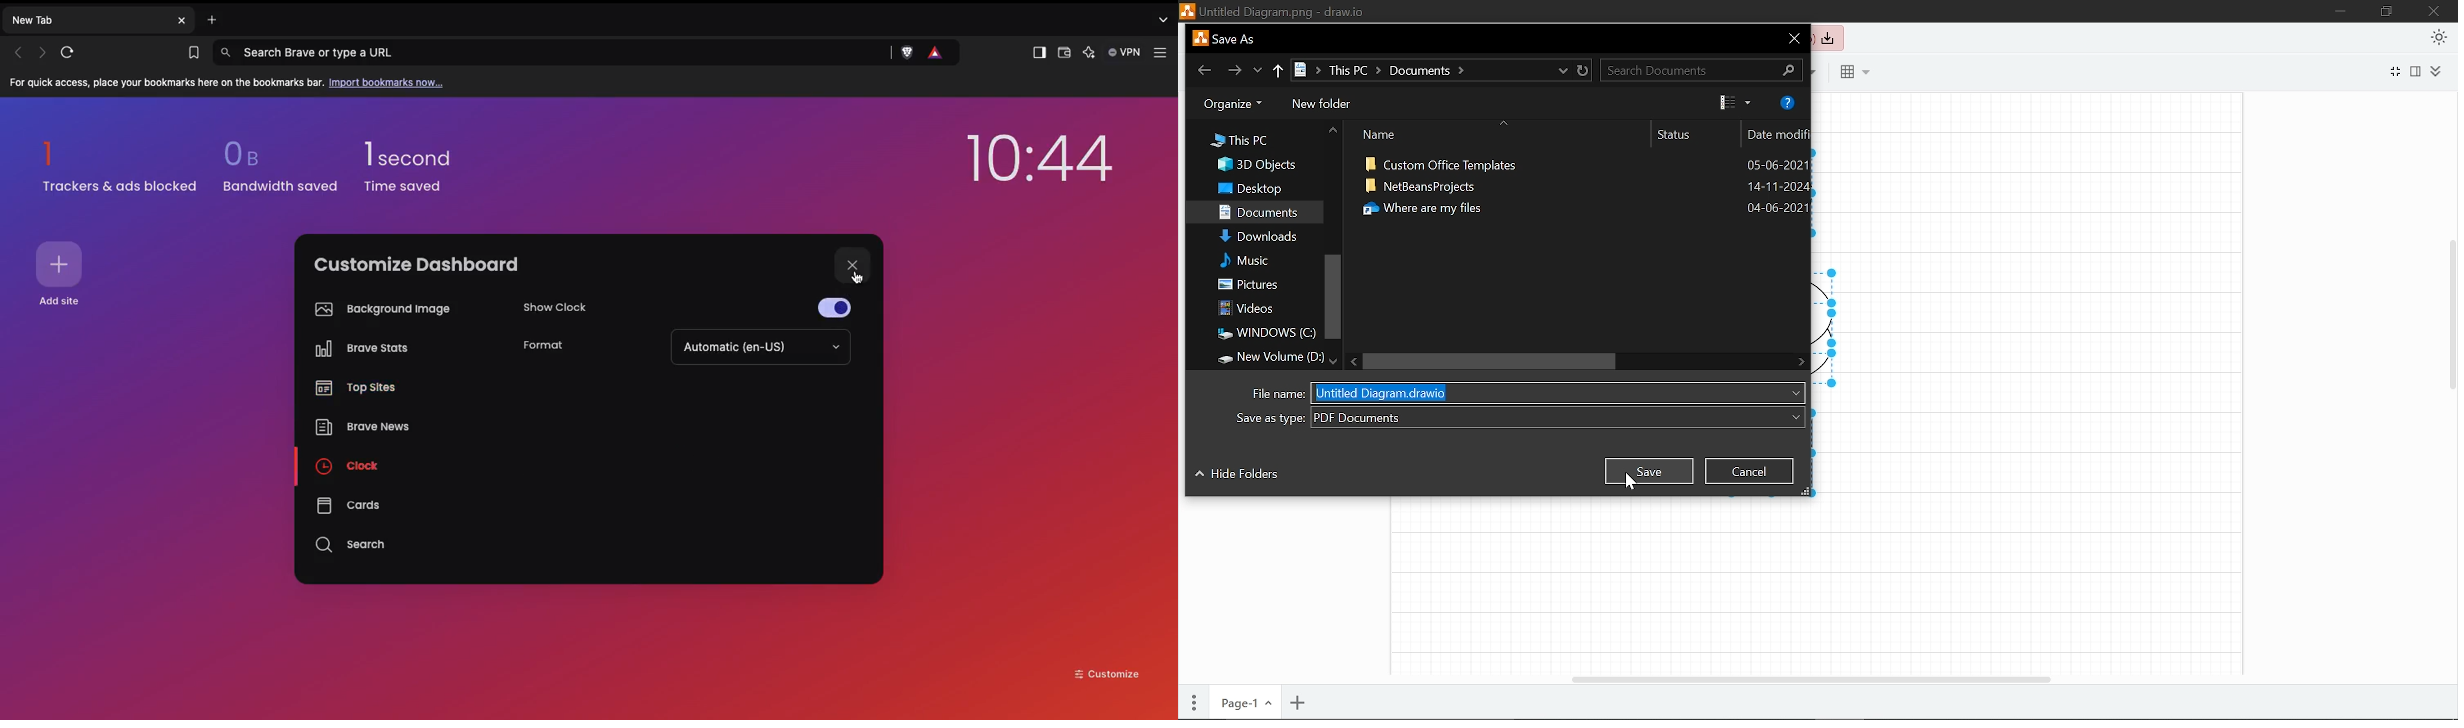 This screenshot has width=2464, height=728. I want to click on Grid, so click(1853, 72).